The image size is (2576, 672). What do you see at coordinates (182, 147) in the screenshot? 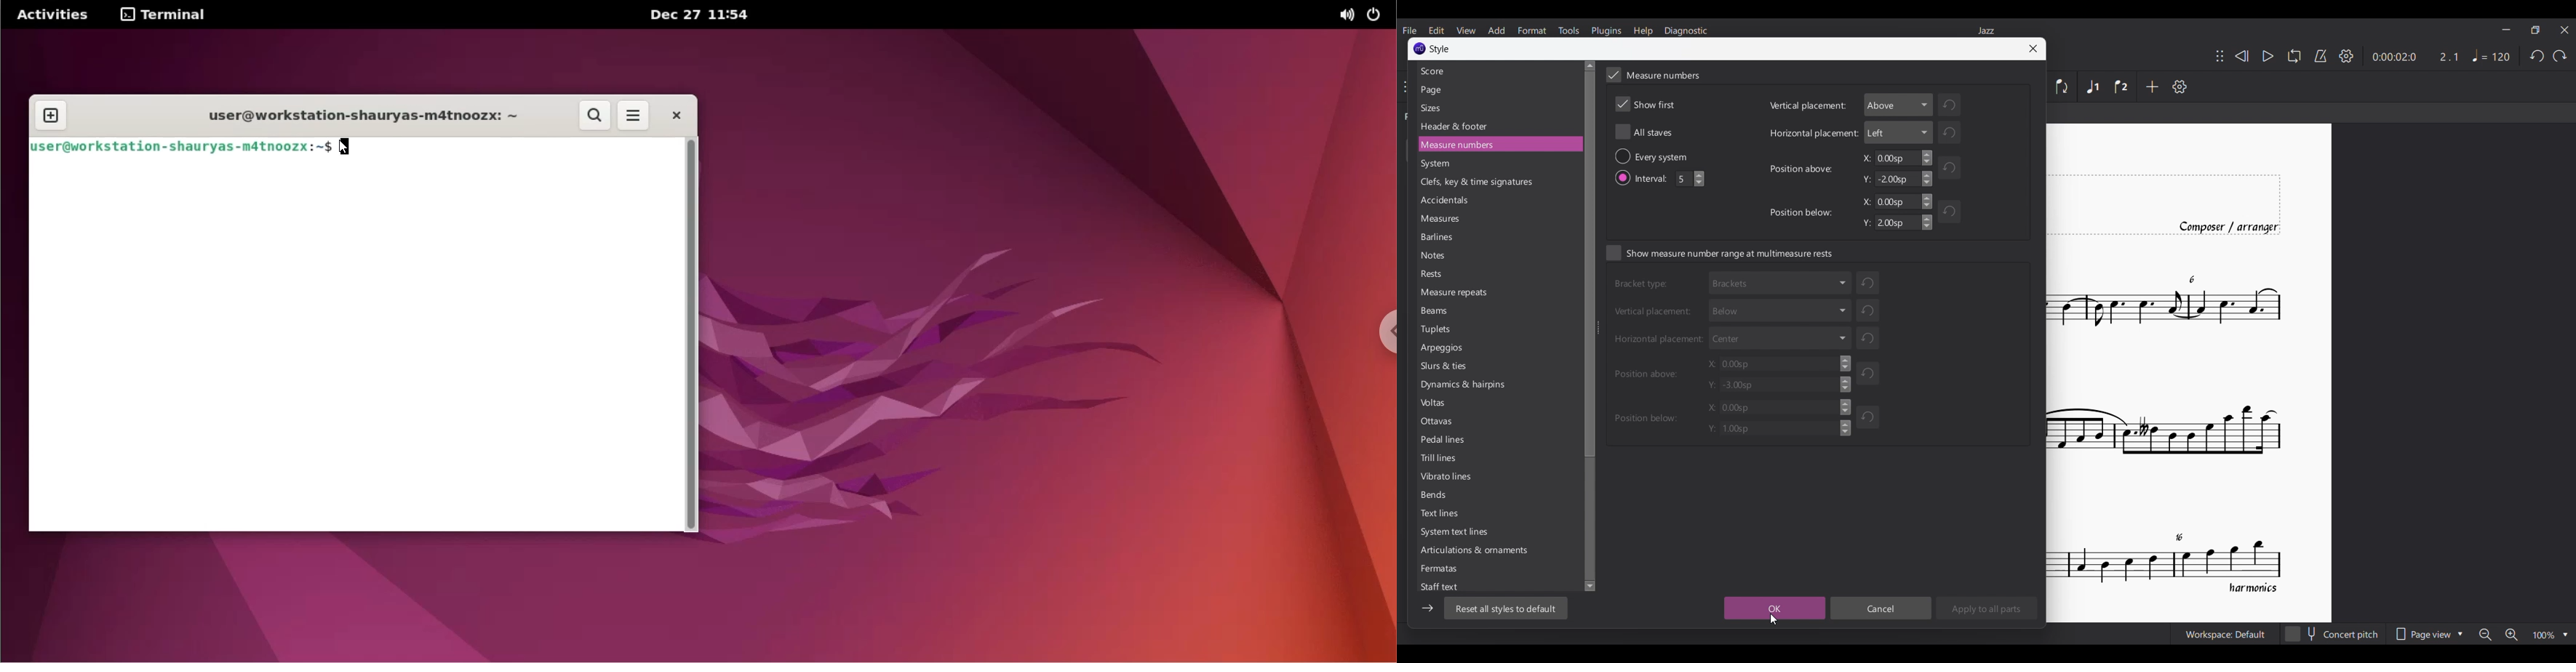
I see `shell prompt: user@workstation-shauryas-m4tnoozx:~$ ` at bounding box center [182, 147].